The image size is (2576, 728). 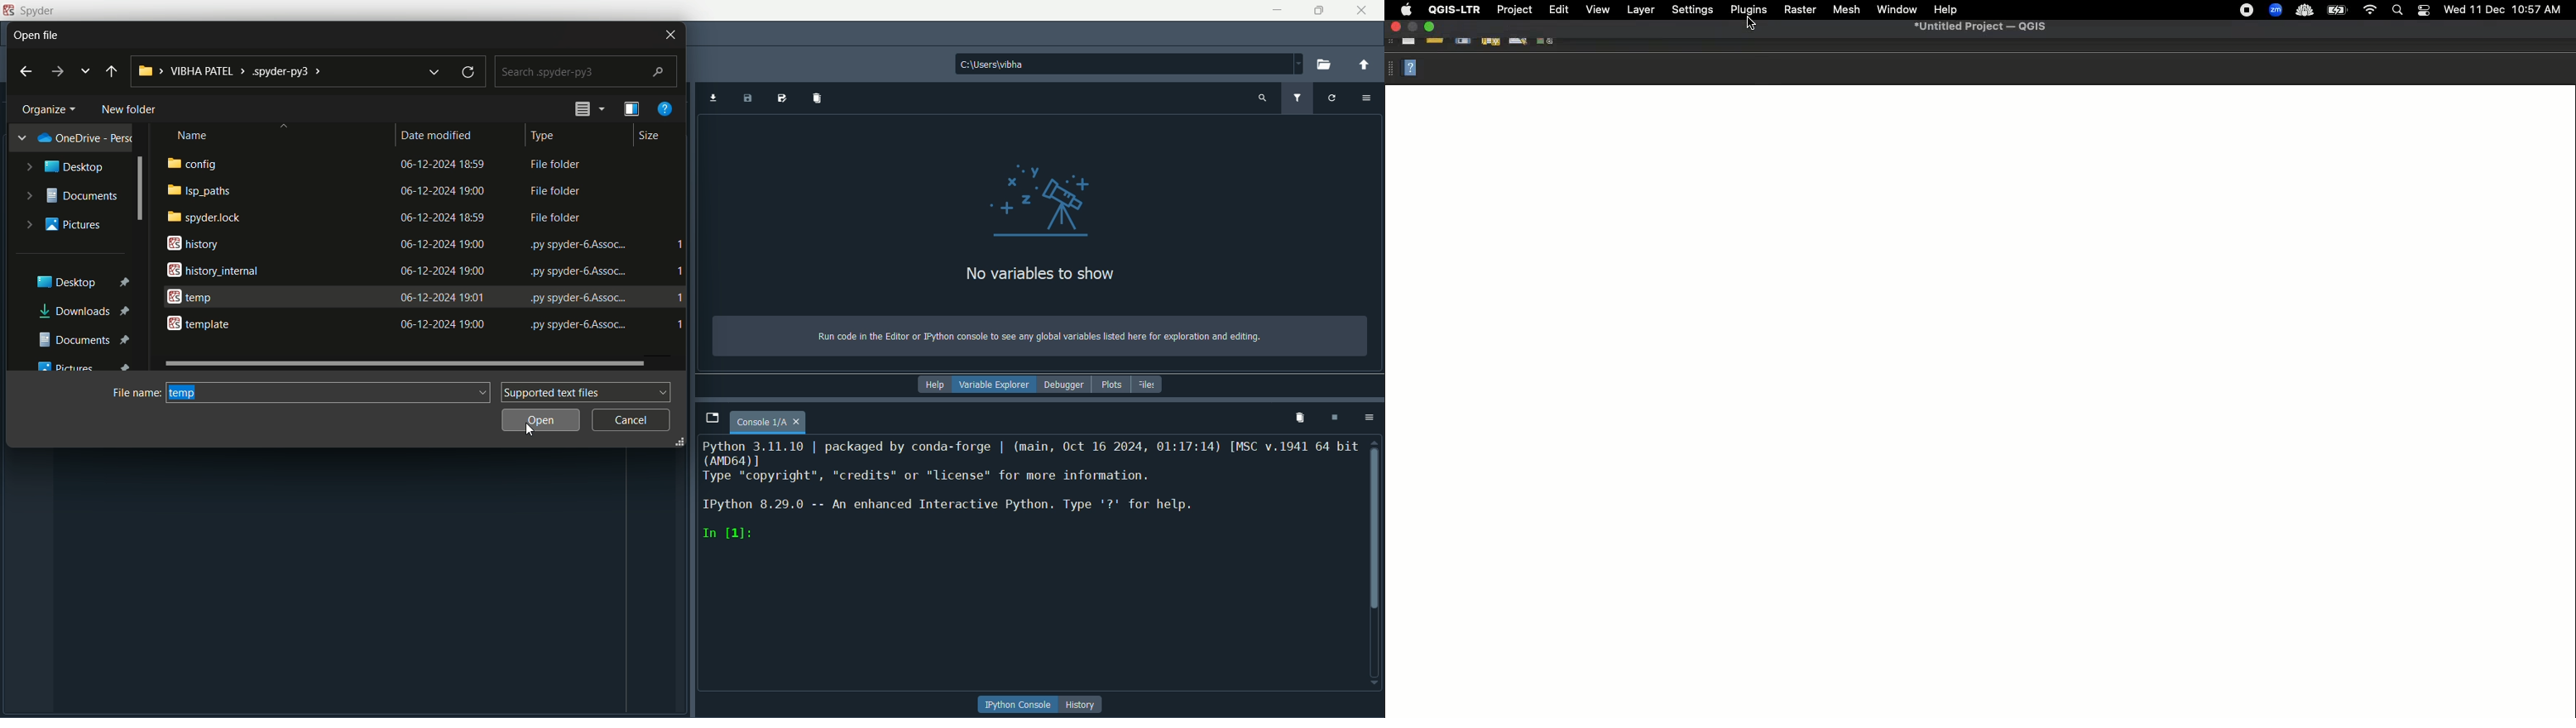 I want to click on history, so click(x=187, y=244).